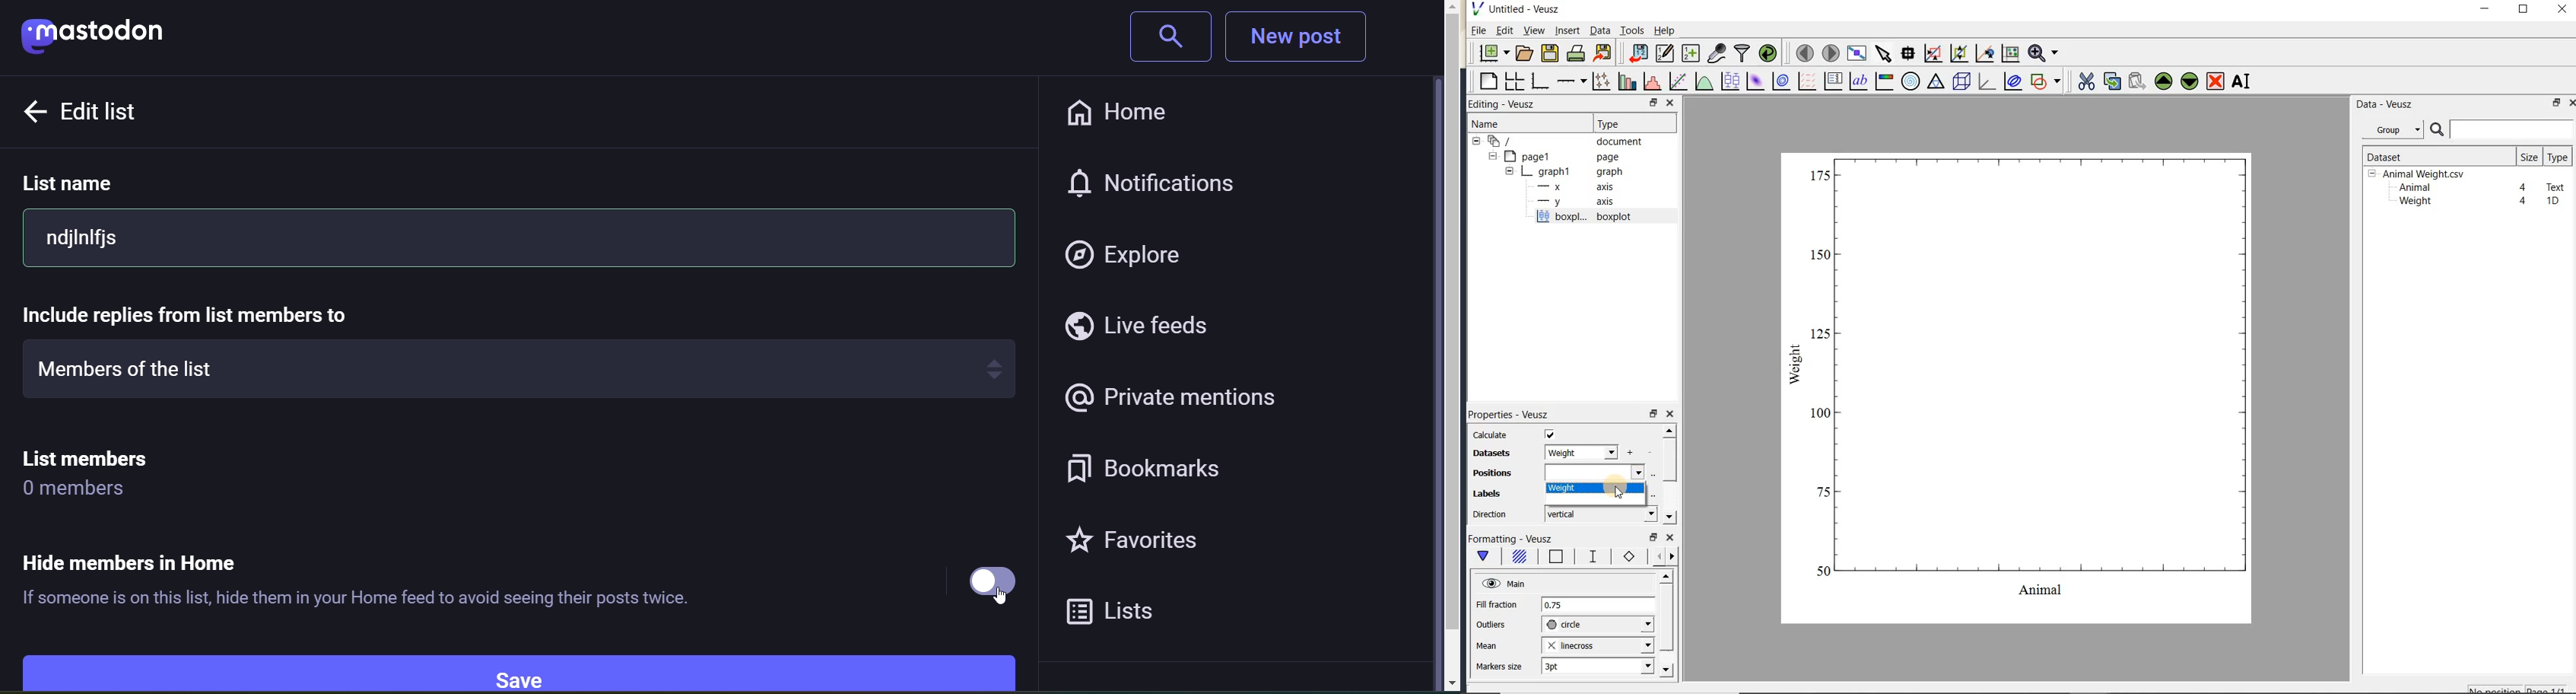  Describe the element at coordinates (1310, 38) in the screenshot. I see `new post` at that location.